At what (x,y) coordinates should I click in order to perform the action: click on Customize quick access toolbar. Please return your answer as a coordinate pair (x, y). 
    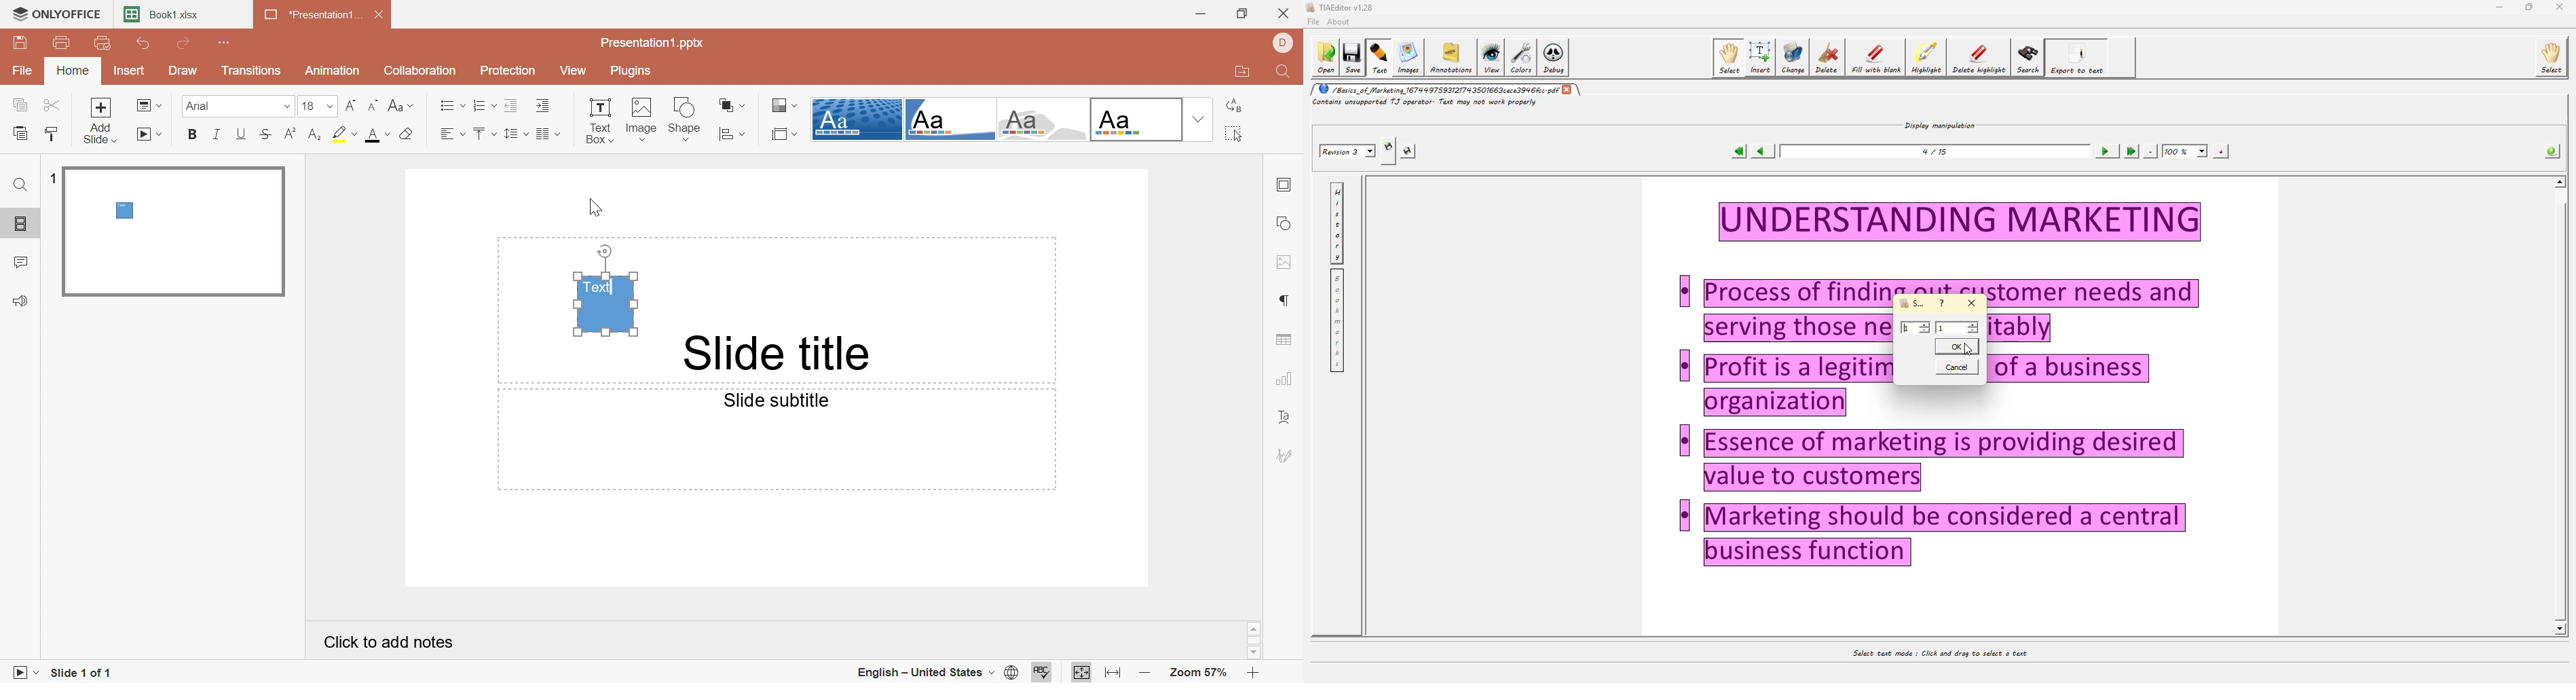
    Looking at the image, I should click on (223, 43).